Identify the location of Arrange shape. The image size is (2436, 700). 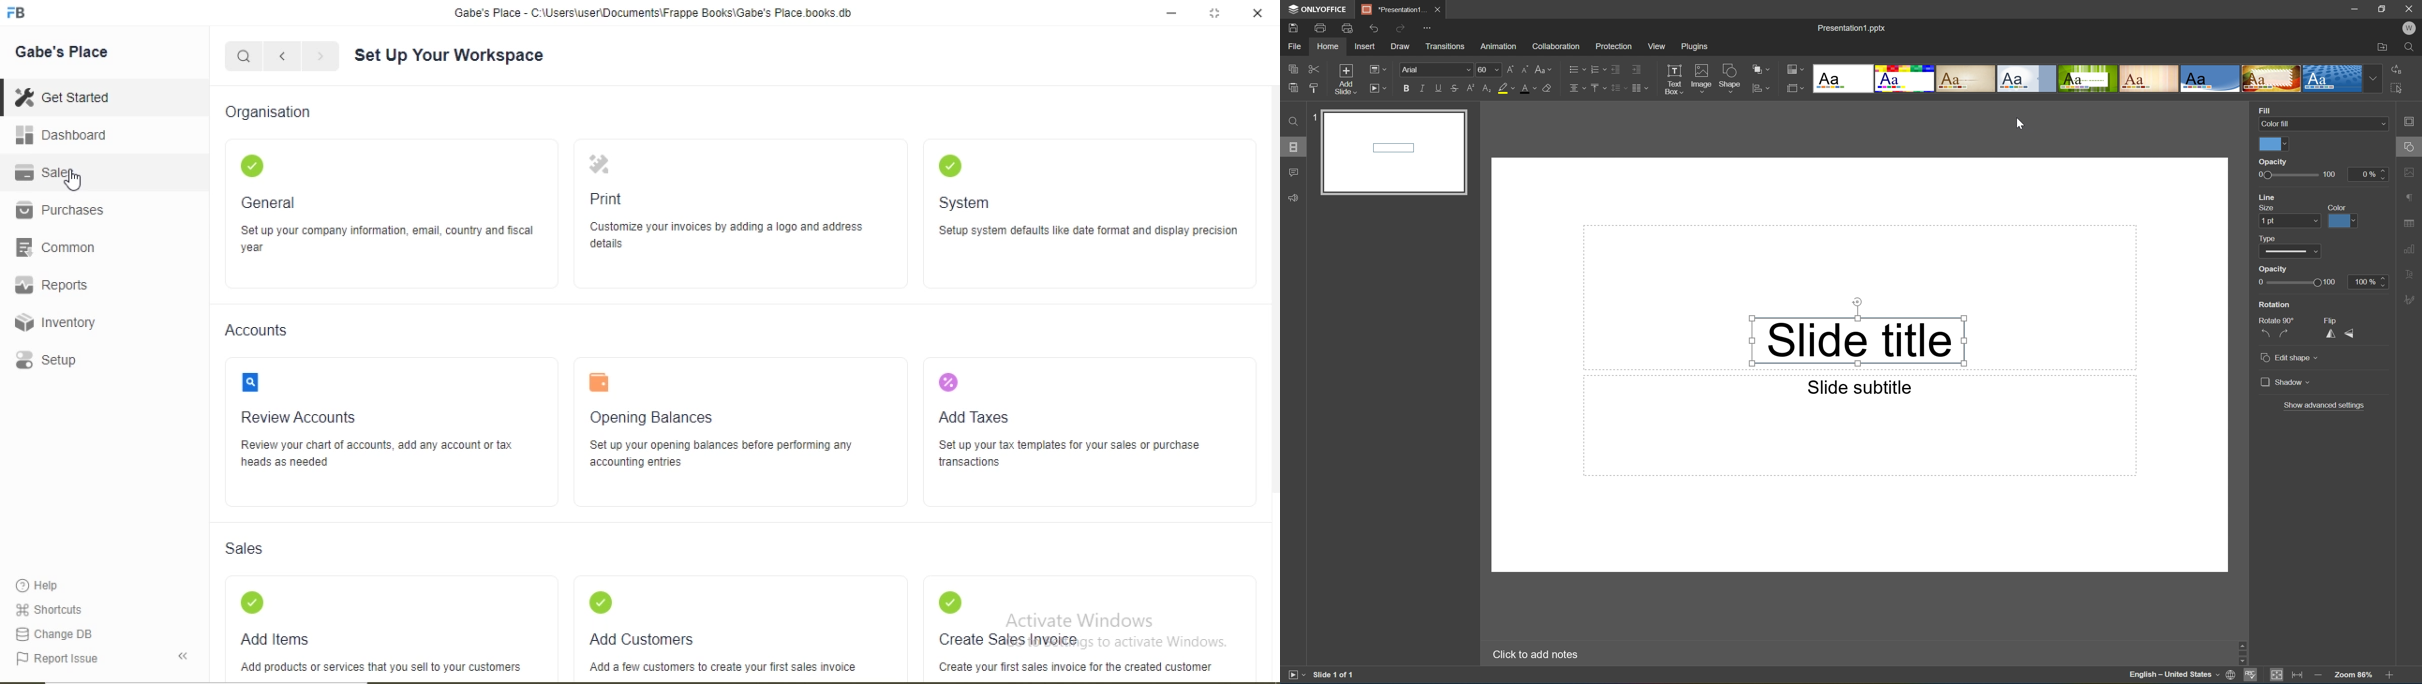
(1761, 70).